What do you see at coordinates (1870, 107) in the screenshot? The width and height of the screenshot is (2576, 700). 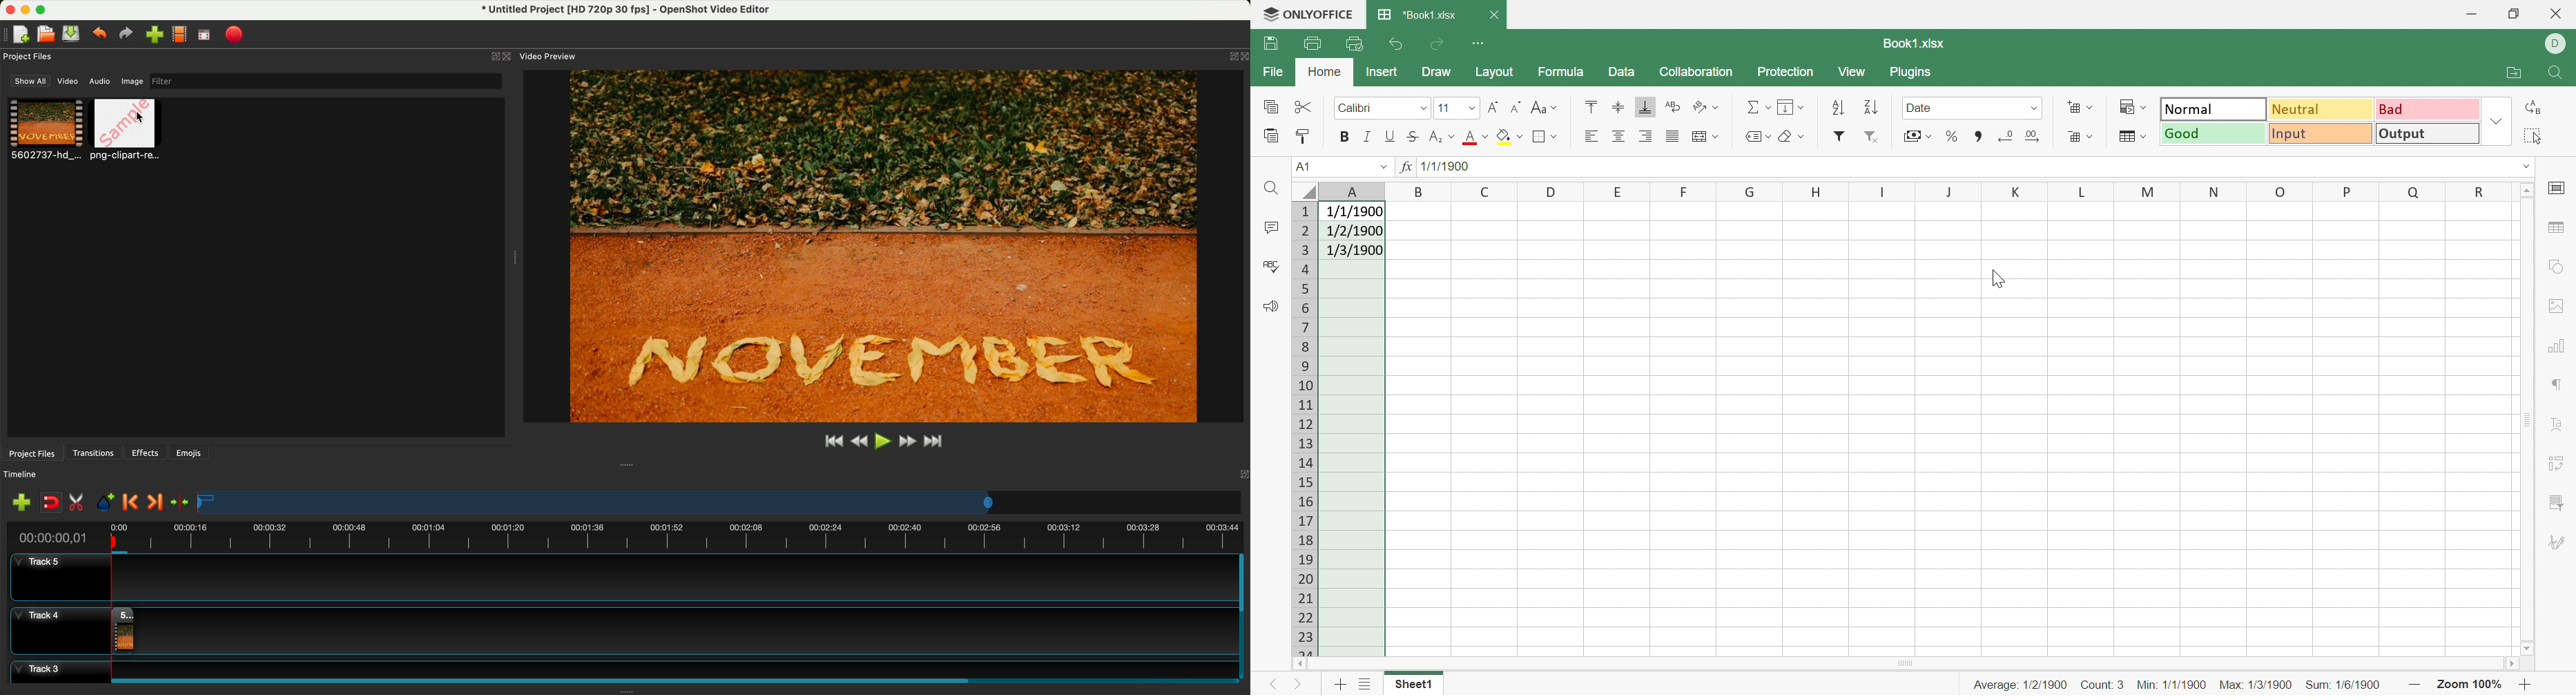 I see `Sort descending` at bounding box center [1870, 107].